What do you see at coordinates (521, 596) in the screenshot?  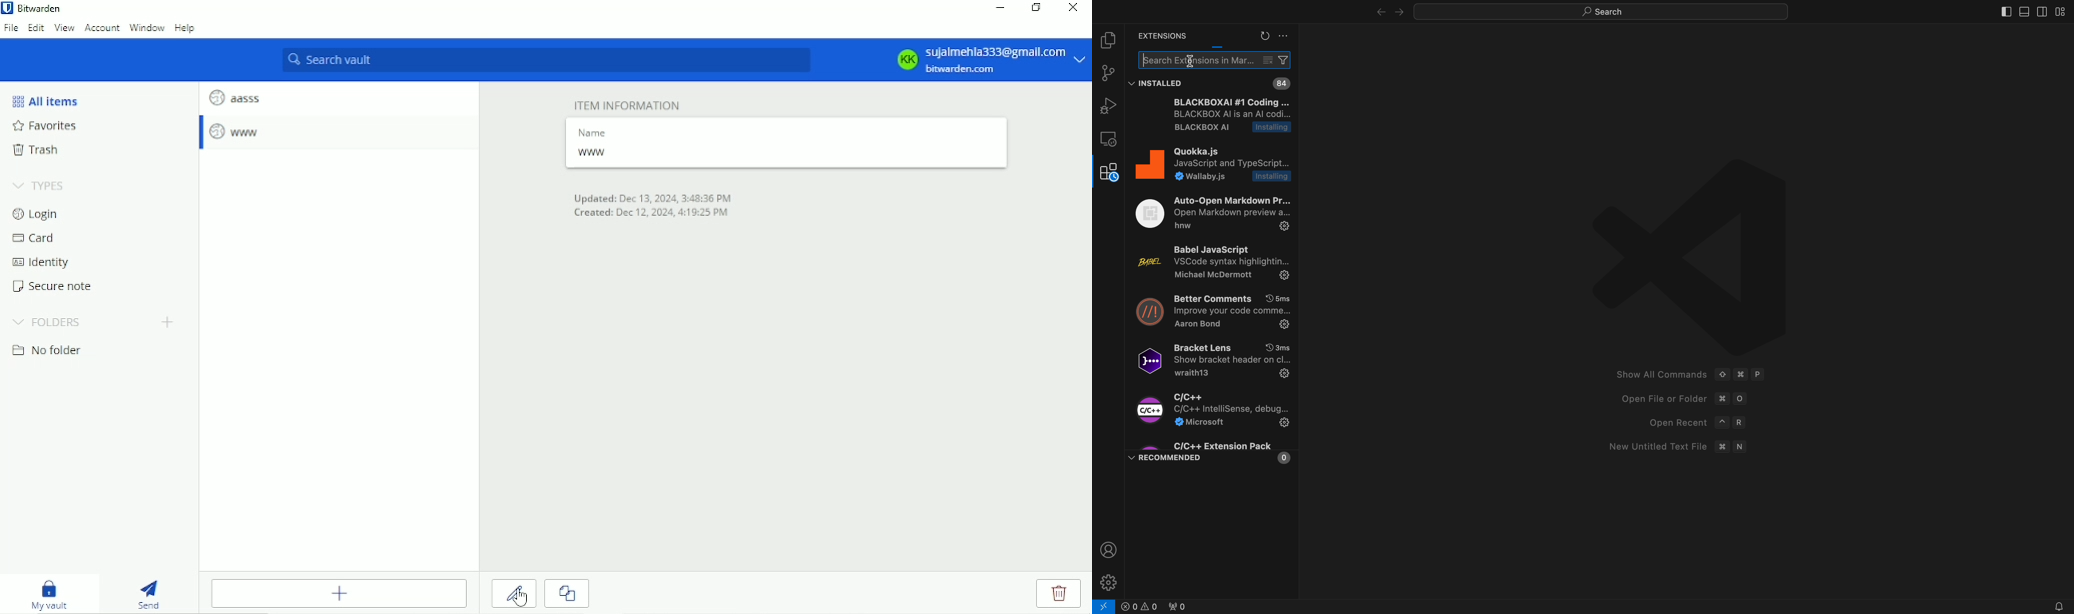 I see `Cursor` at bounding box center [521, 596].